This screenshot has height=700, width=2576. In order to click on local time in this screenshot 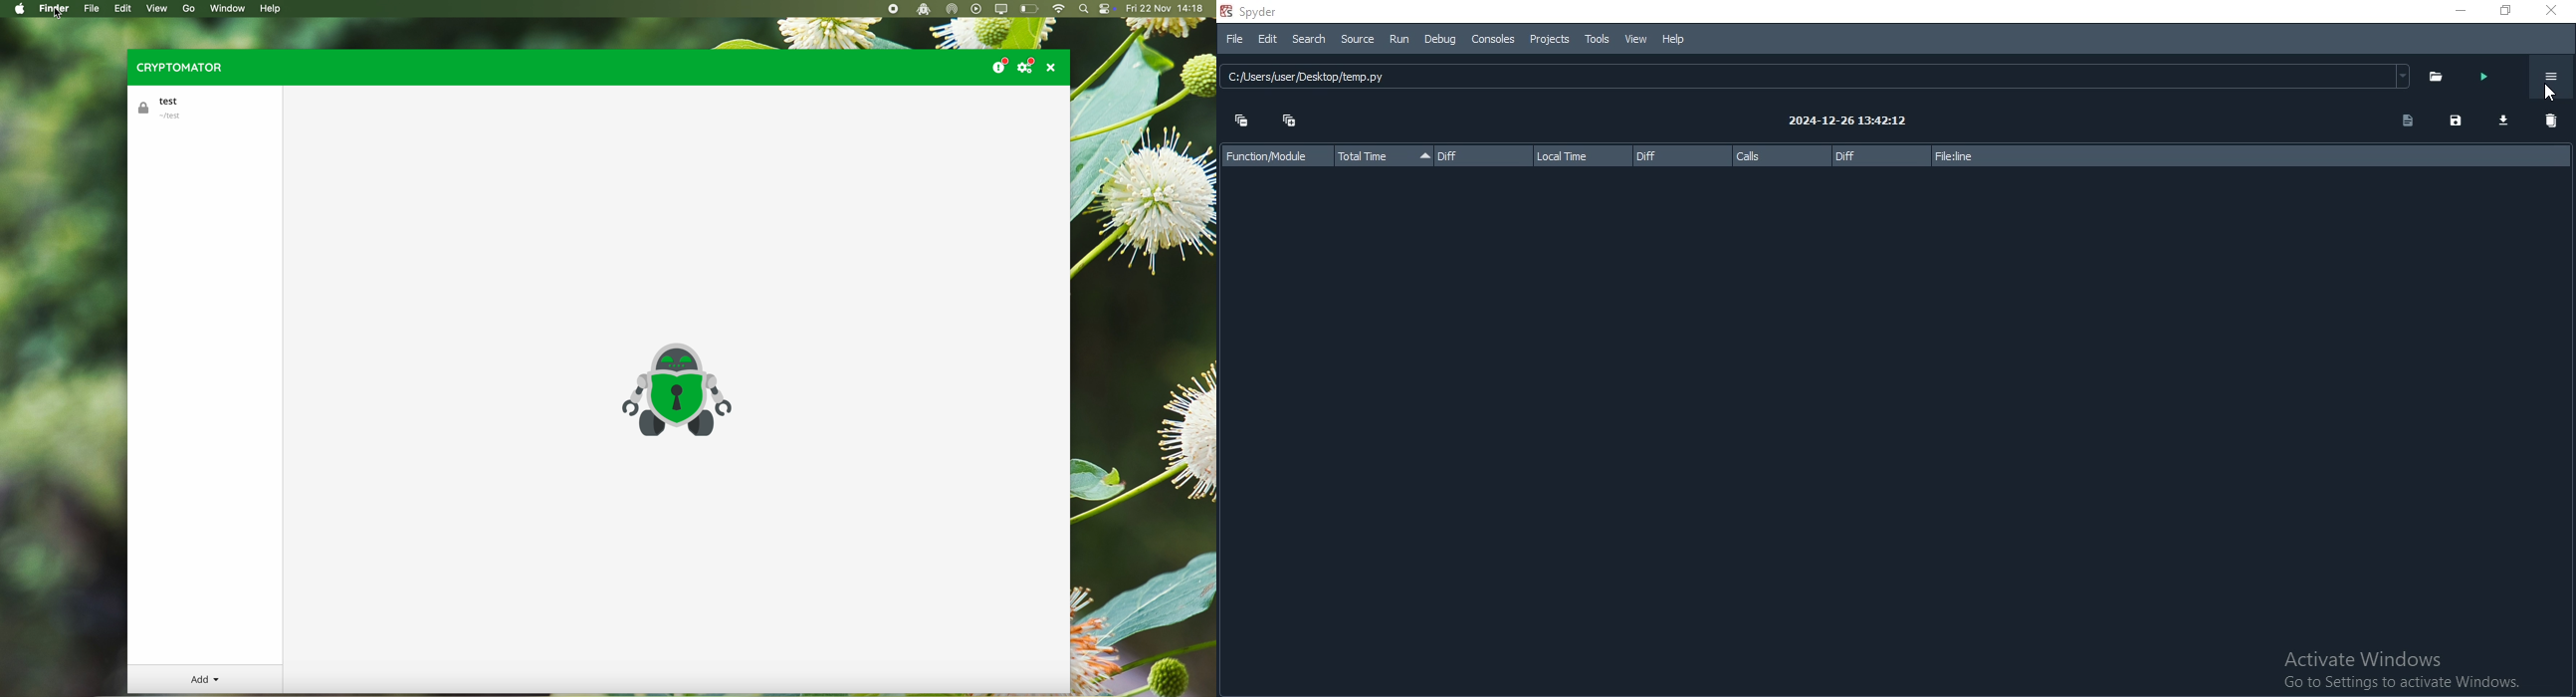, I will do `click(1582, 154)`.